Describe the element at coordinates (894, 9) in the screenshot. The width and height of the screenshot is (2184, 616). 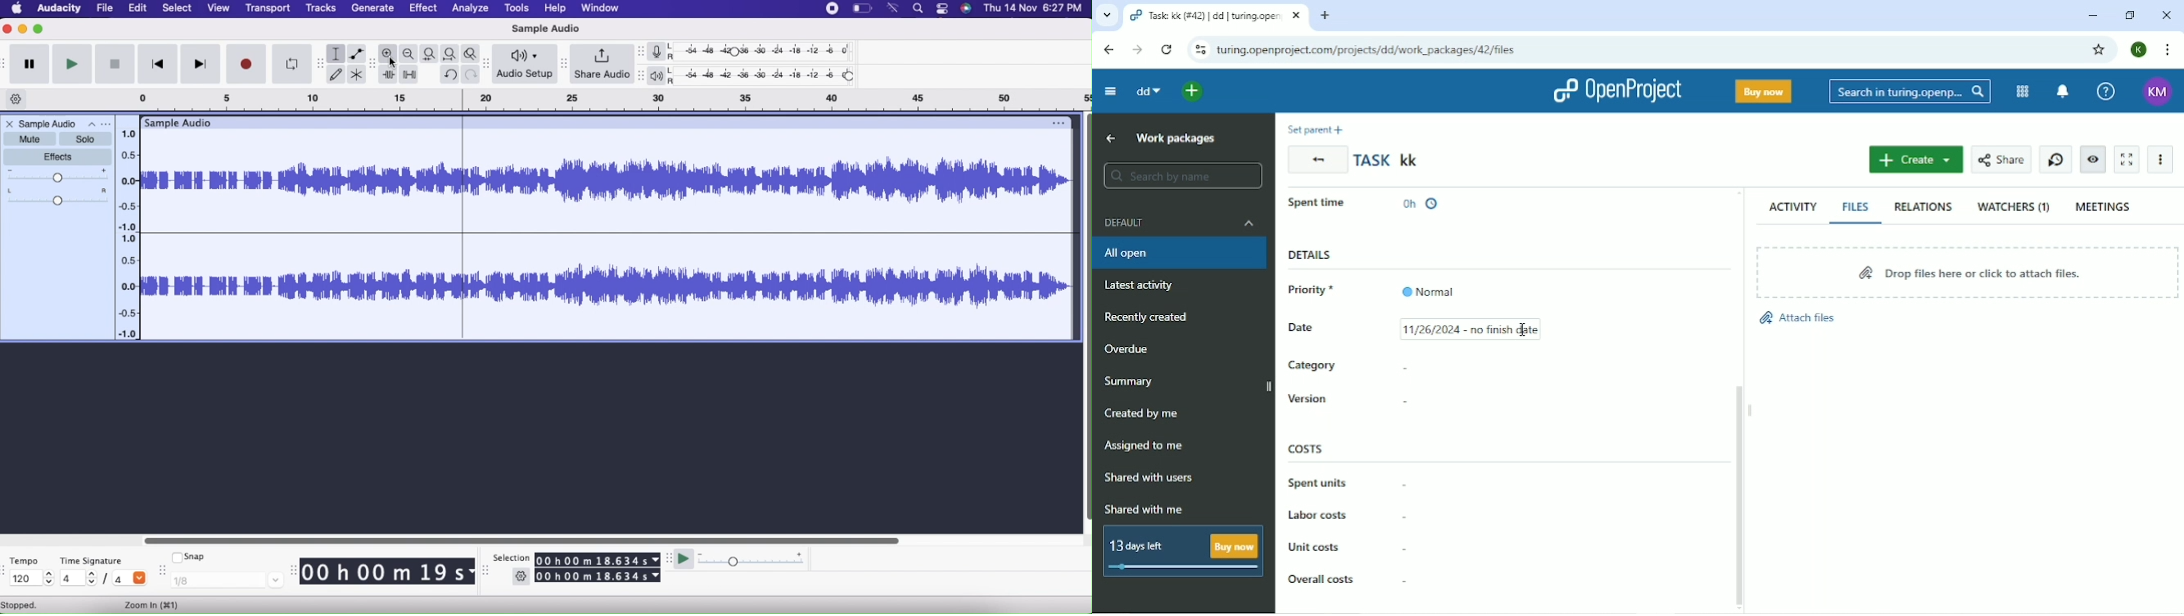
I see `wifi` at that location.